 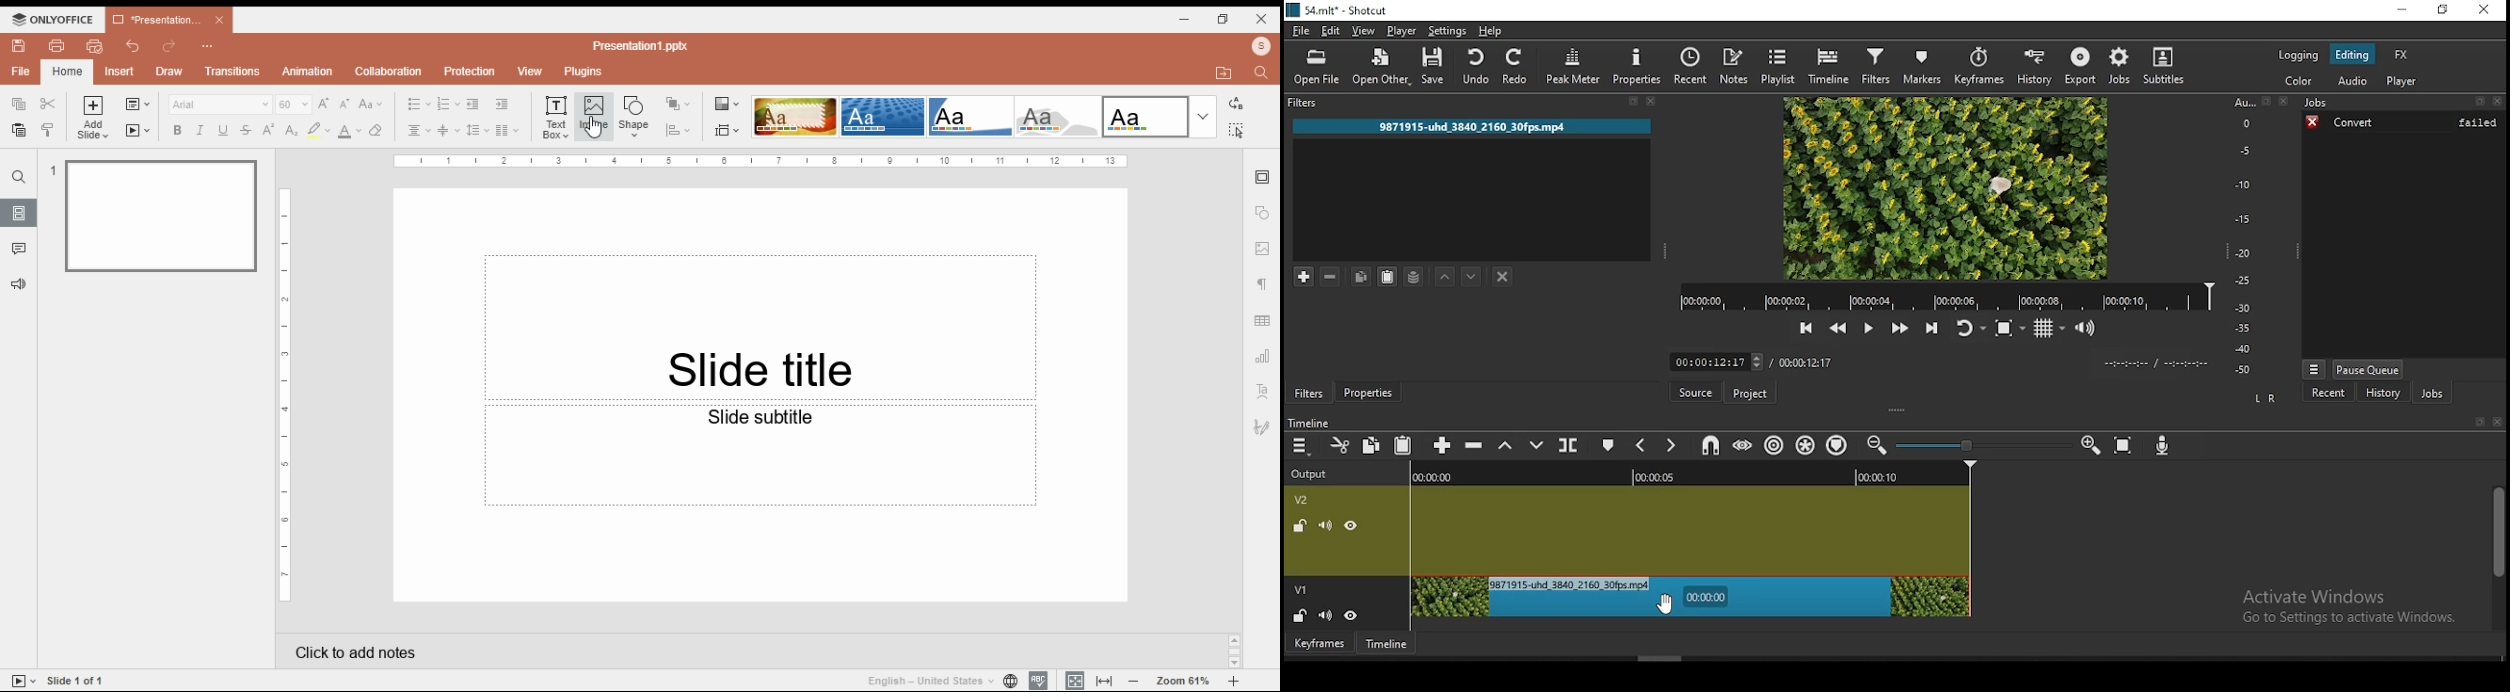 I want to click on text box, so click(x=759, y=455).